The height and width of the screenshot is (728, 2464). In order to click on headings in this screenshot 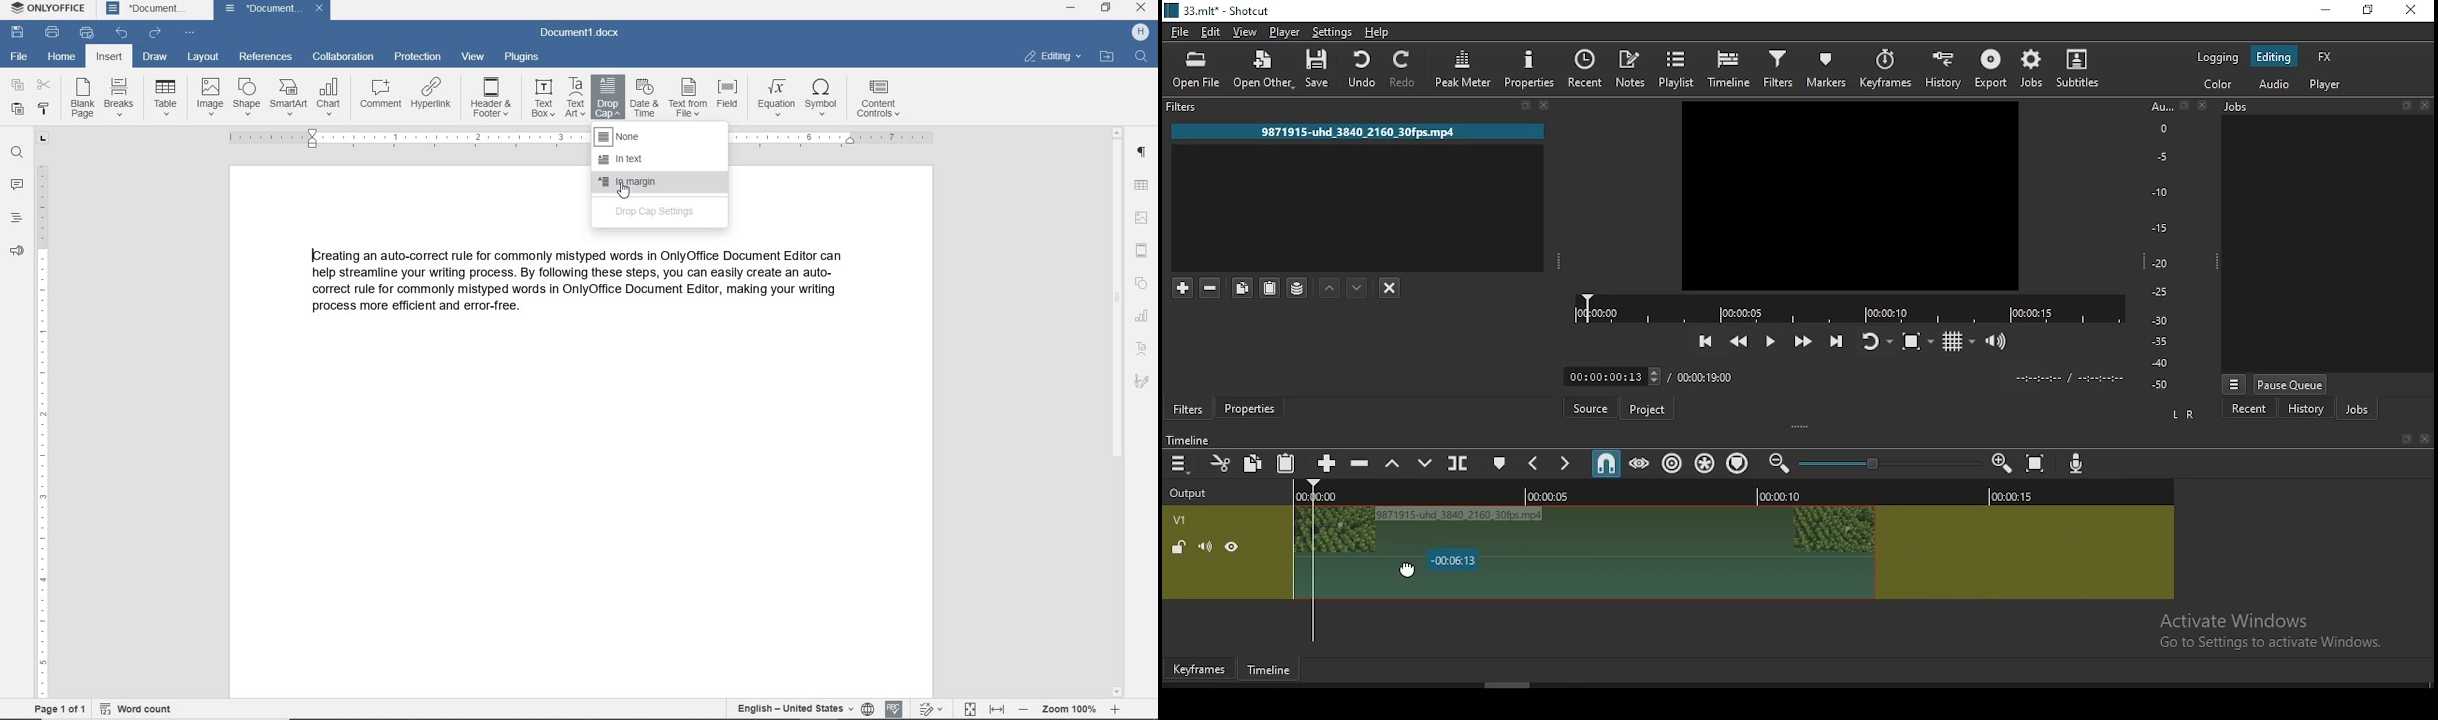, I will do `click(15, 219)`.